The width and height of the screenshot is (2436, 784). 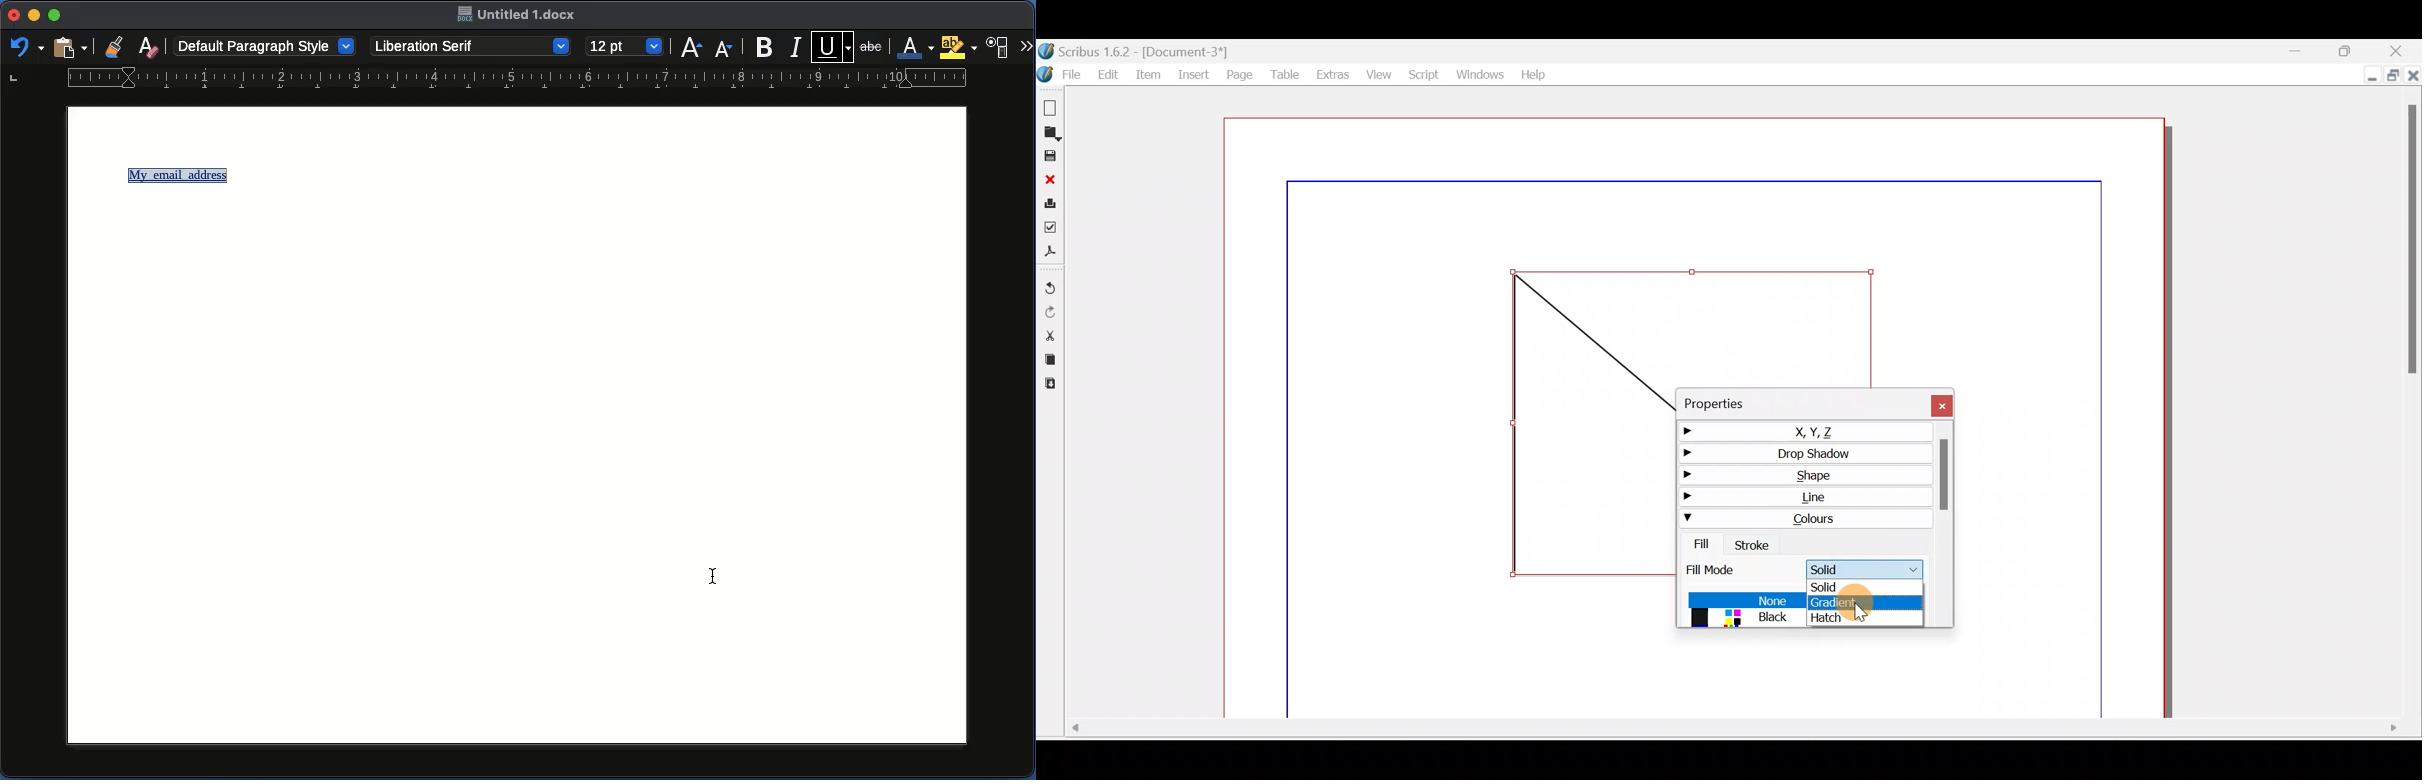 What do you see at coordinates (833, 45) in the screenshot?
I see `Underline` at bounding box center [833, 45].